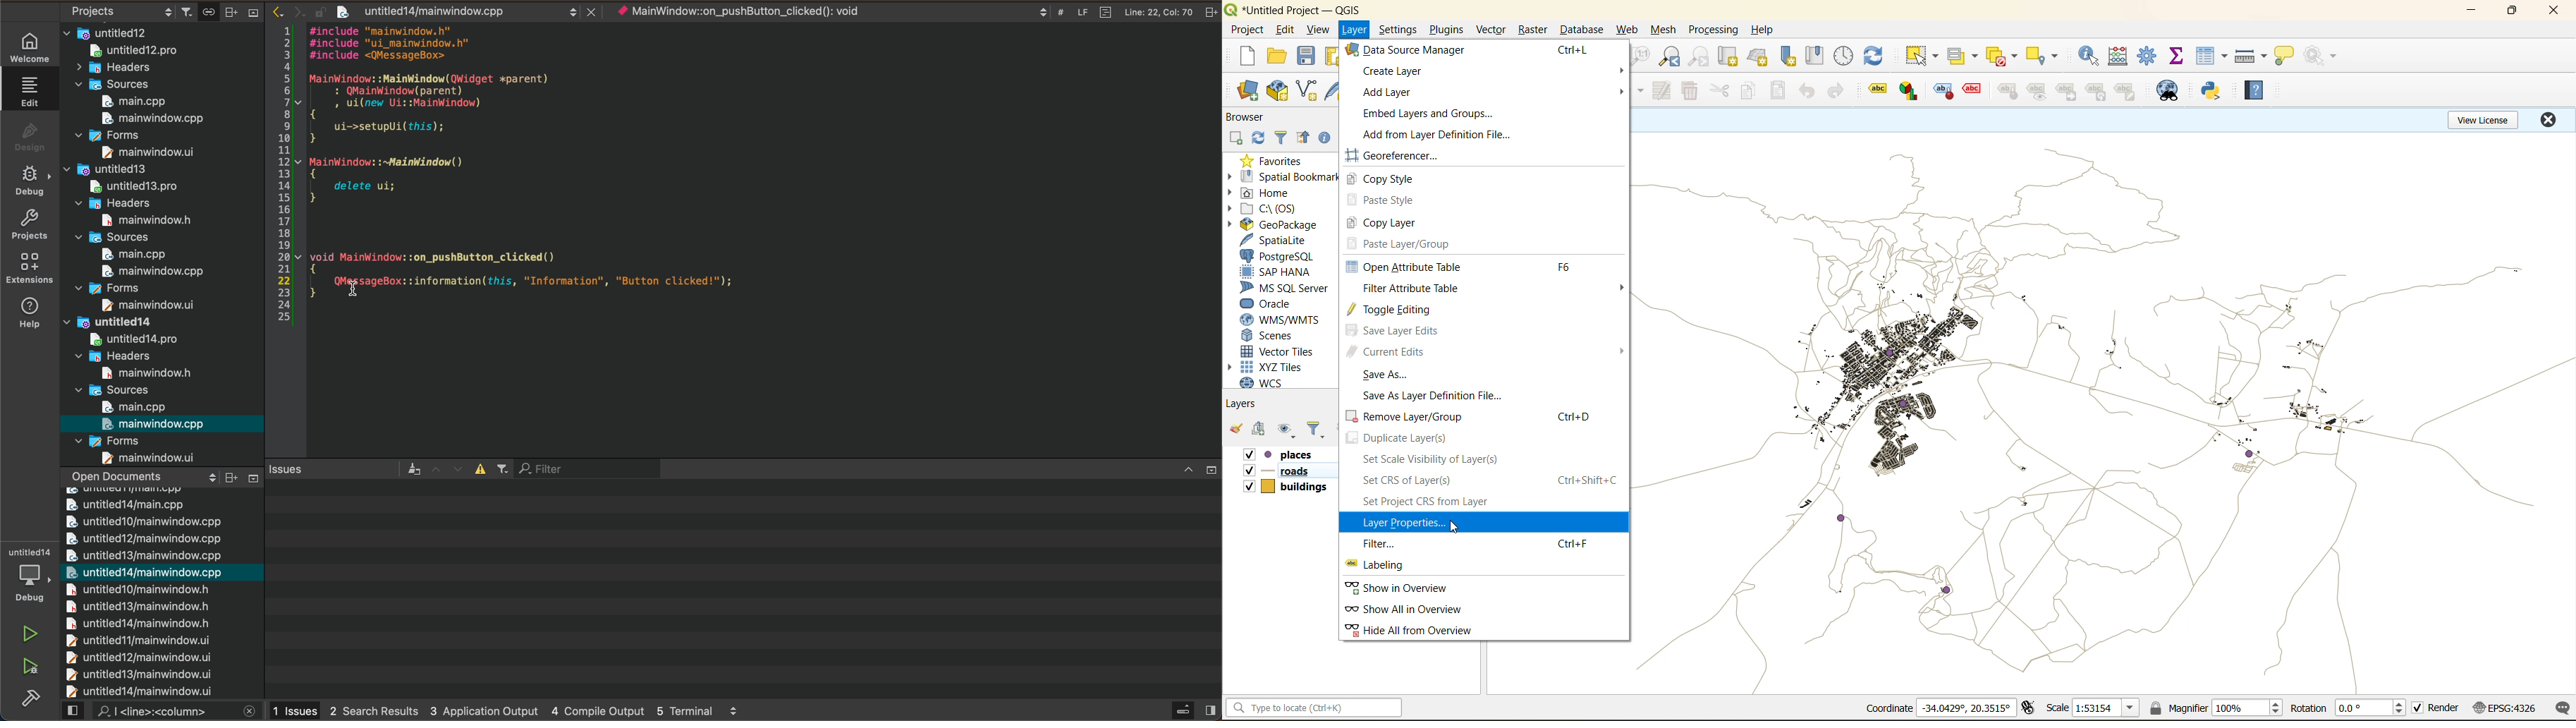  I want to click on new geopackage, so click(1277, 90).